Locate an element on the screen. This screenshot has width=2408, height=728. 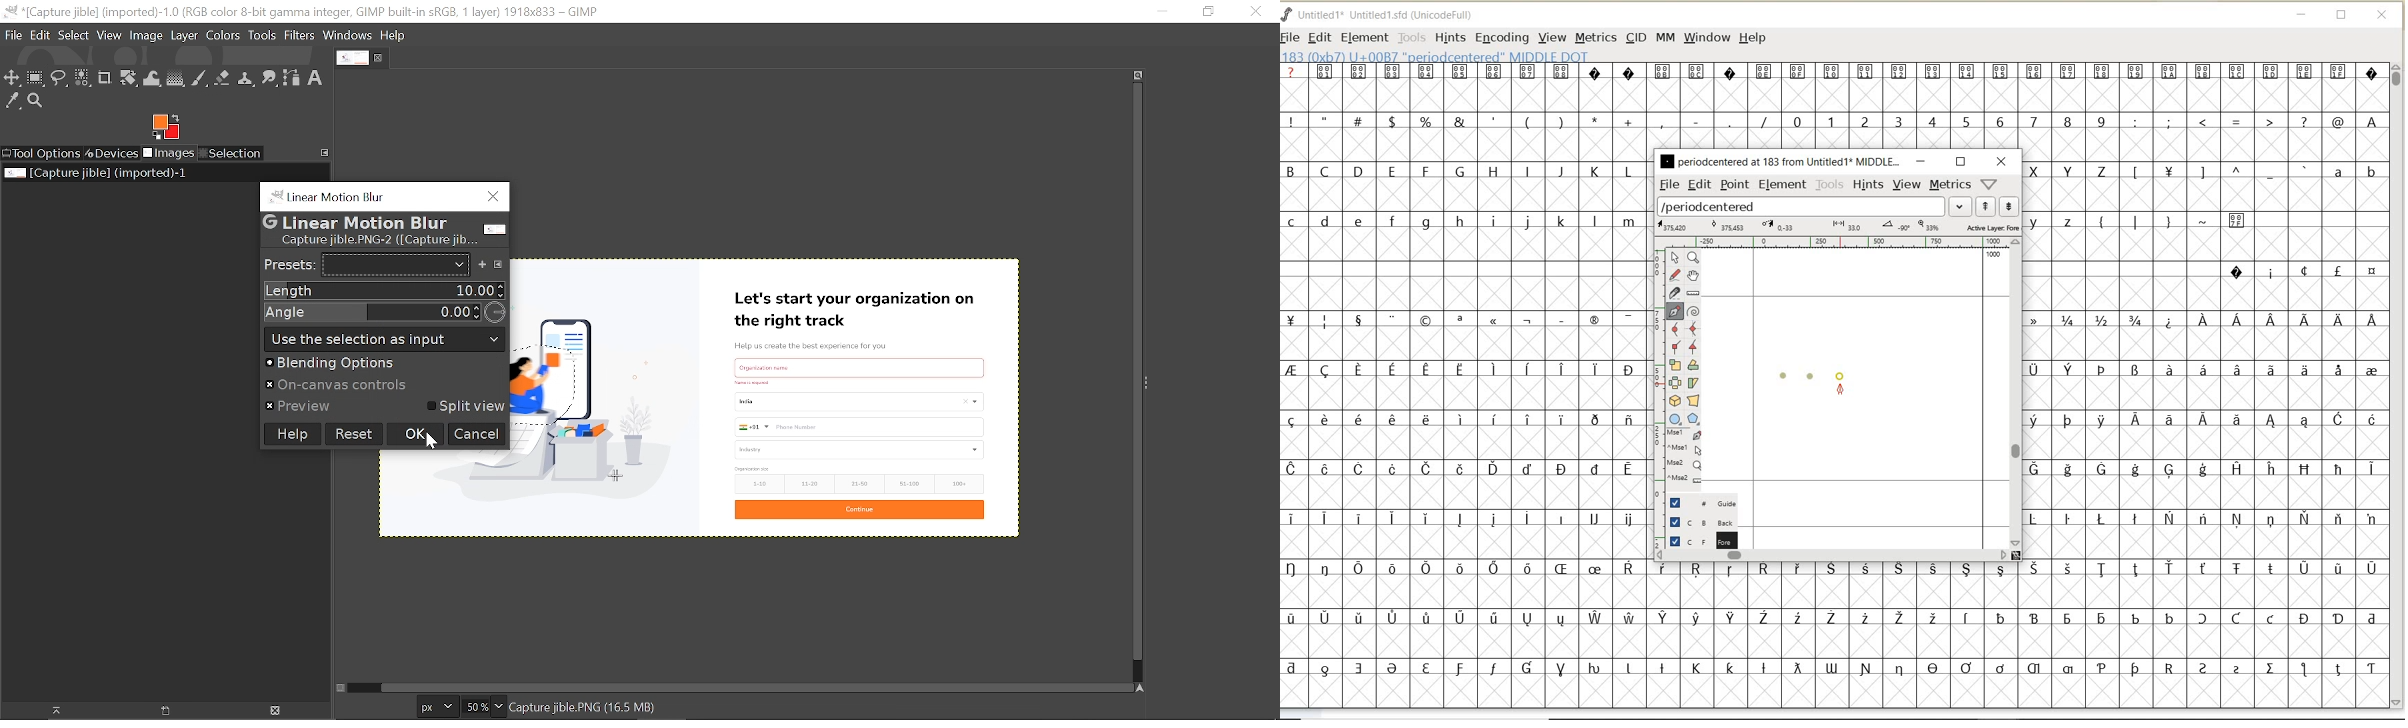
minimize is located at coordinates (1921, 161).